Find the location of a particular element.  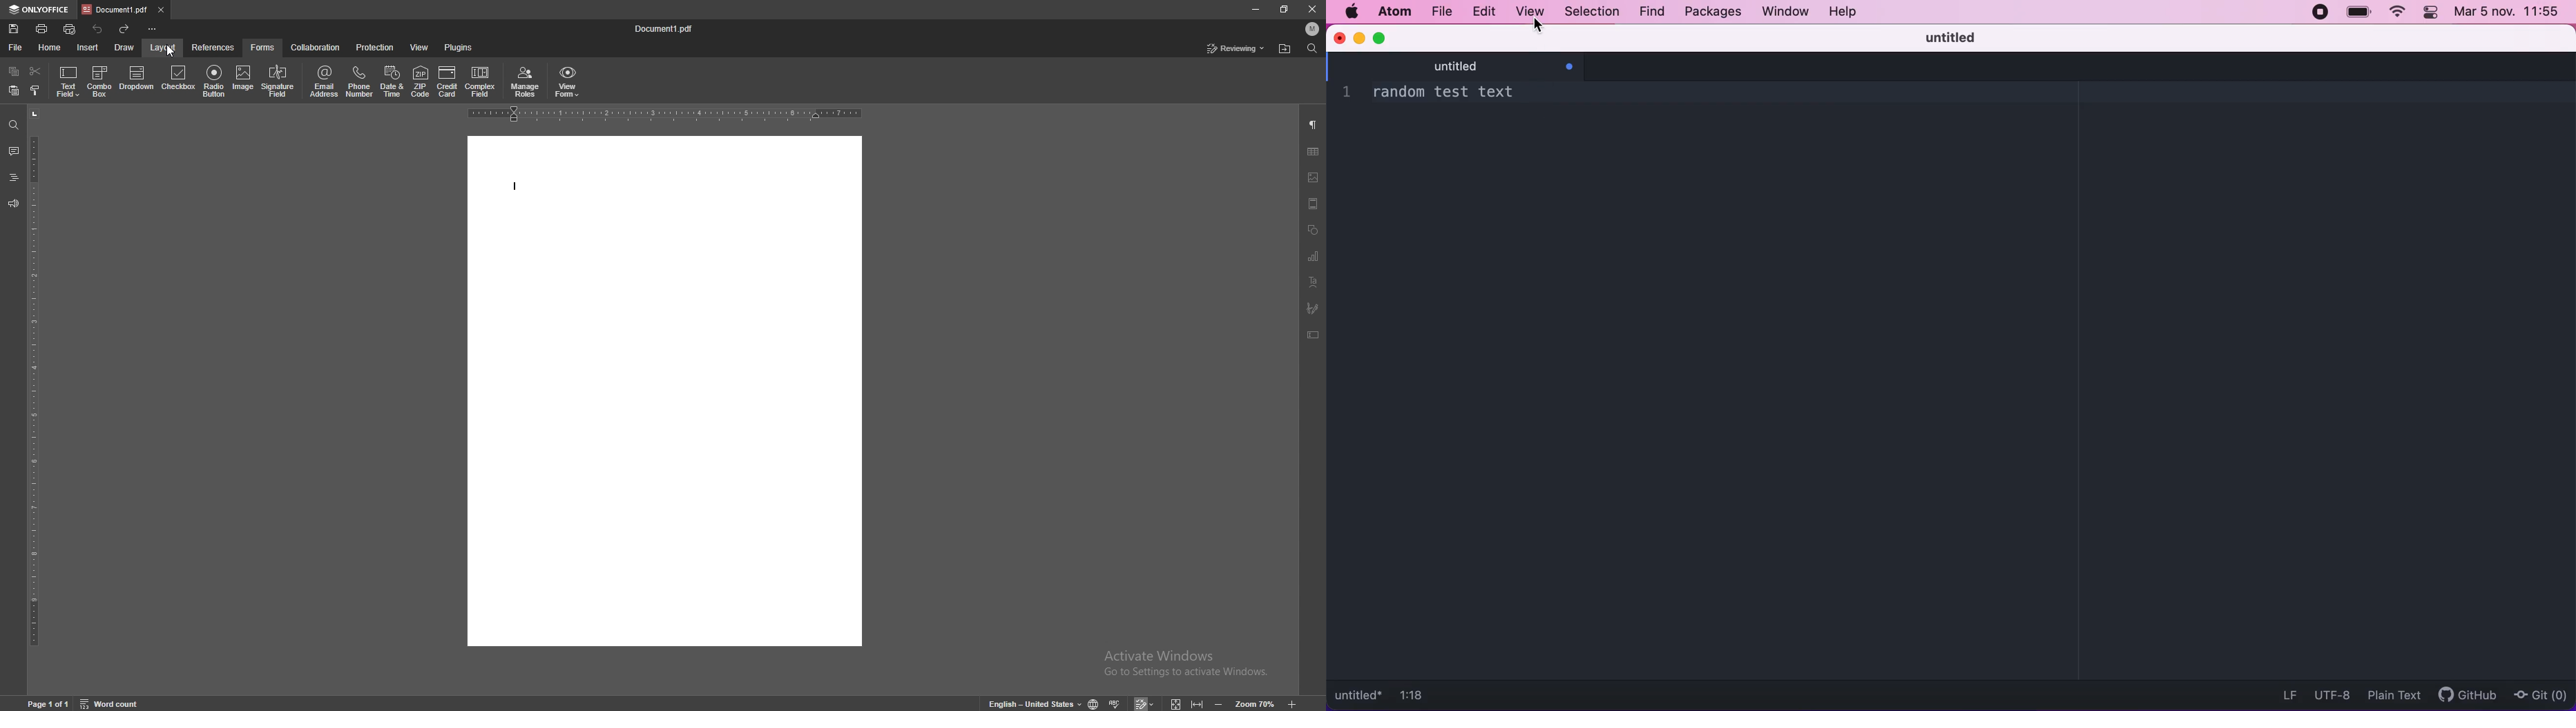

paragraph is located at coordinates (1313, 125).